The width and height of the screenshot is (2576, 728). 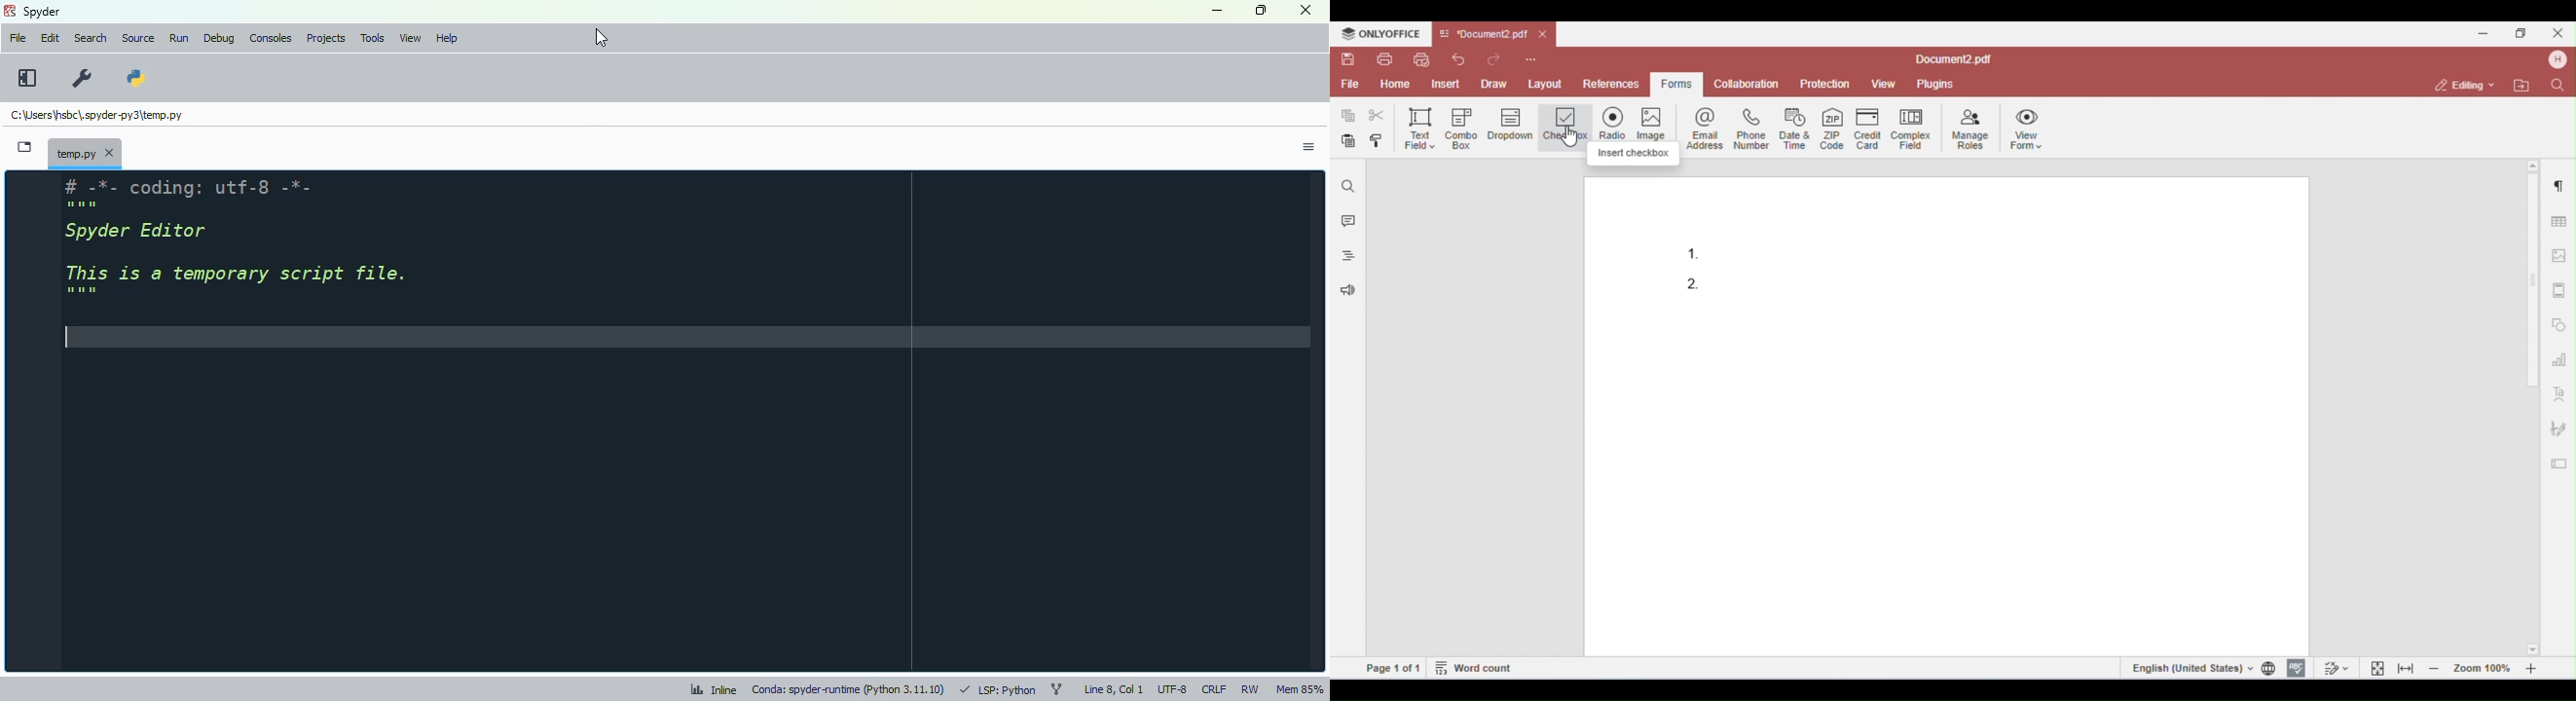 I want to click on line 8, col 1, so click(x=1116, y=691).